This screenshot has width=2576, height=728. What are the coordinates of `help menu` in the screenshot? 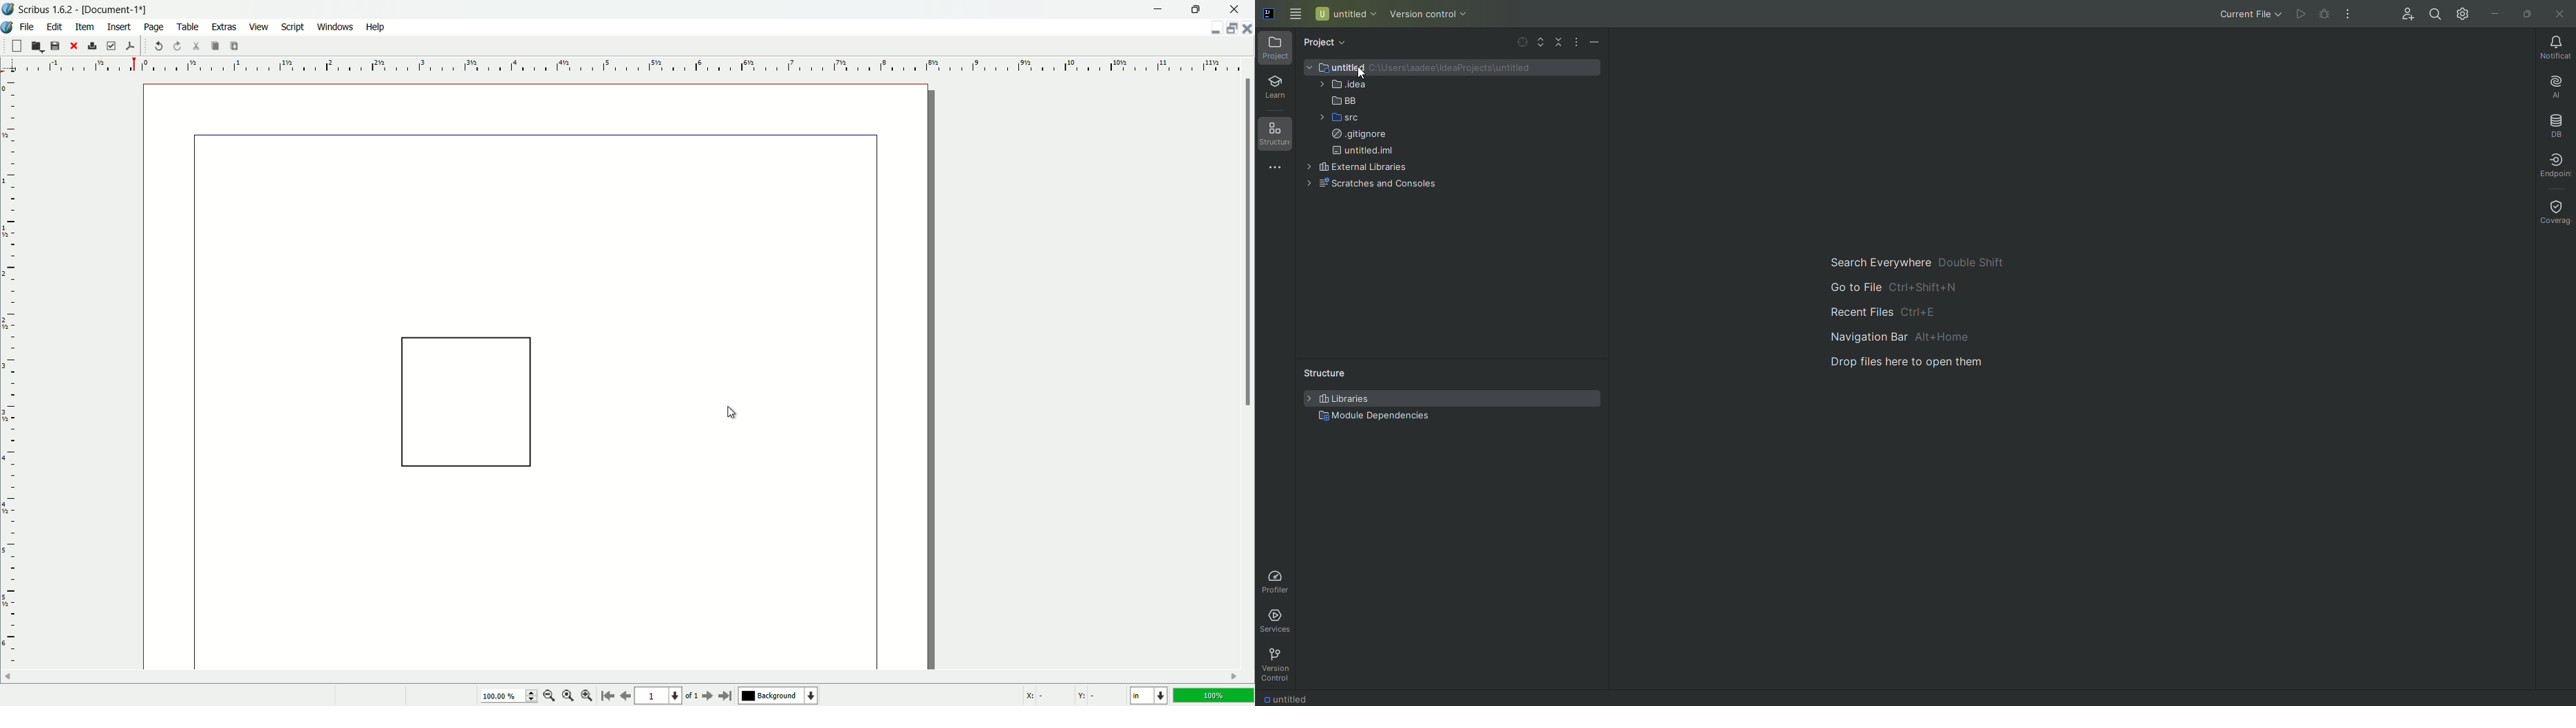 It's located at (375, 27).